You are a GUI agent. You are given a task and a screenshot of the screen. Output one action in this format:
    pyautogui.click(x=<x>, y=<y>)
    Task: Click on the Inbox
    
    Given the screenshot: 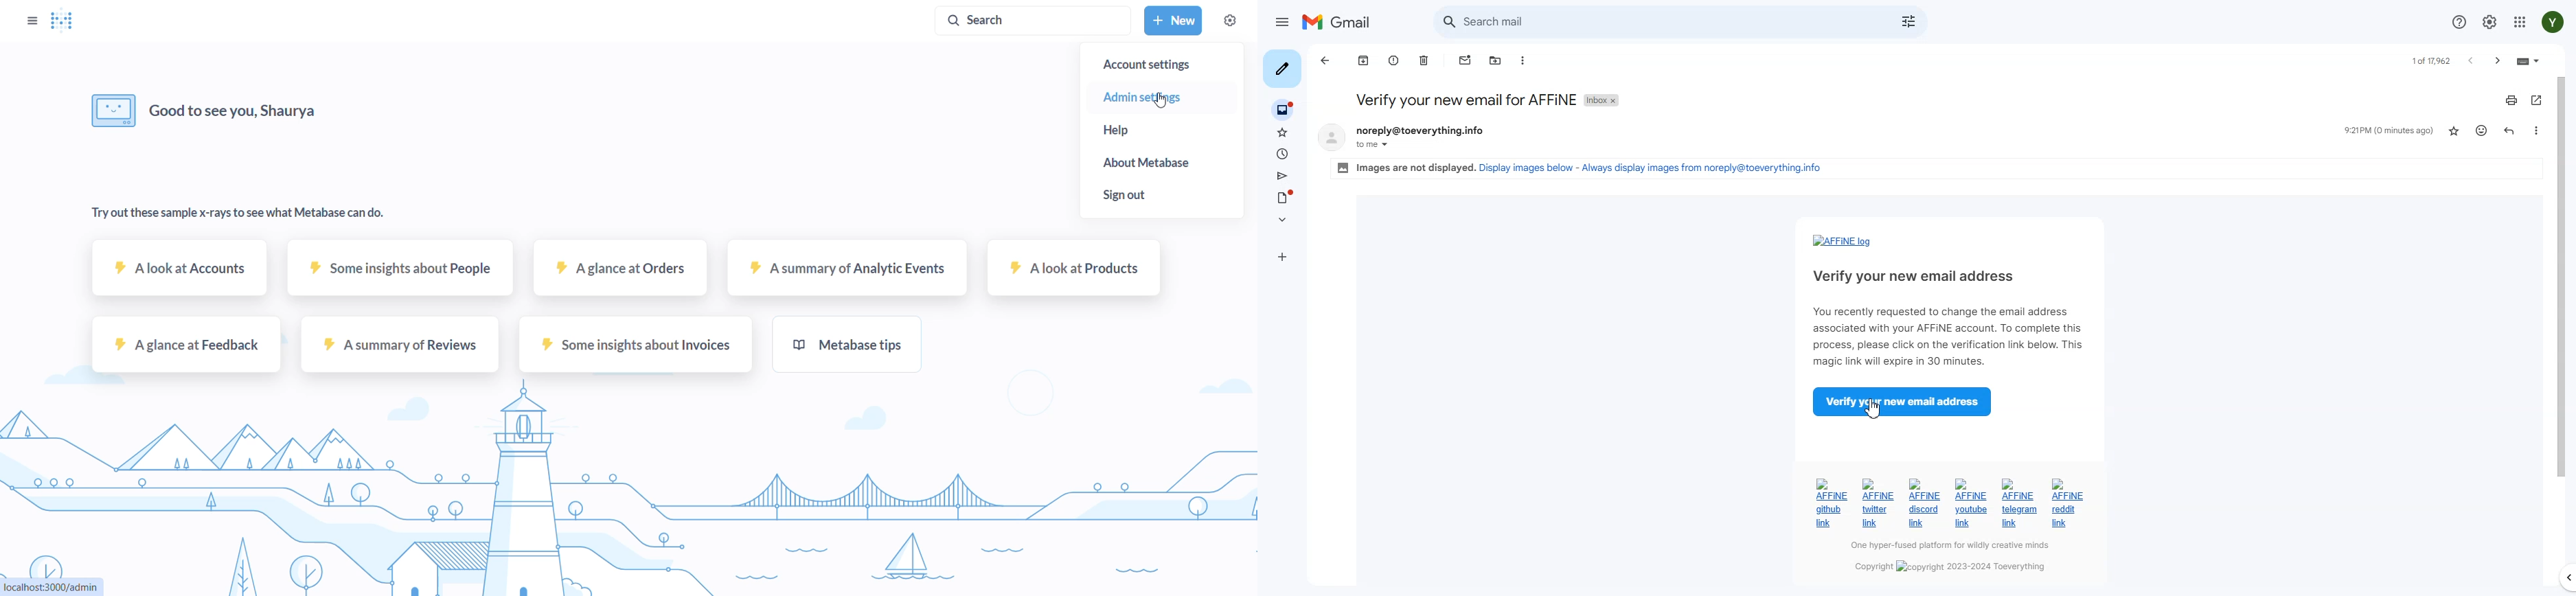 What is the action you would take?
    pyautogui.click(x=1283, y=109)
    